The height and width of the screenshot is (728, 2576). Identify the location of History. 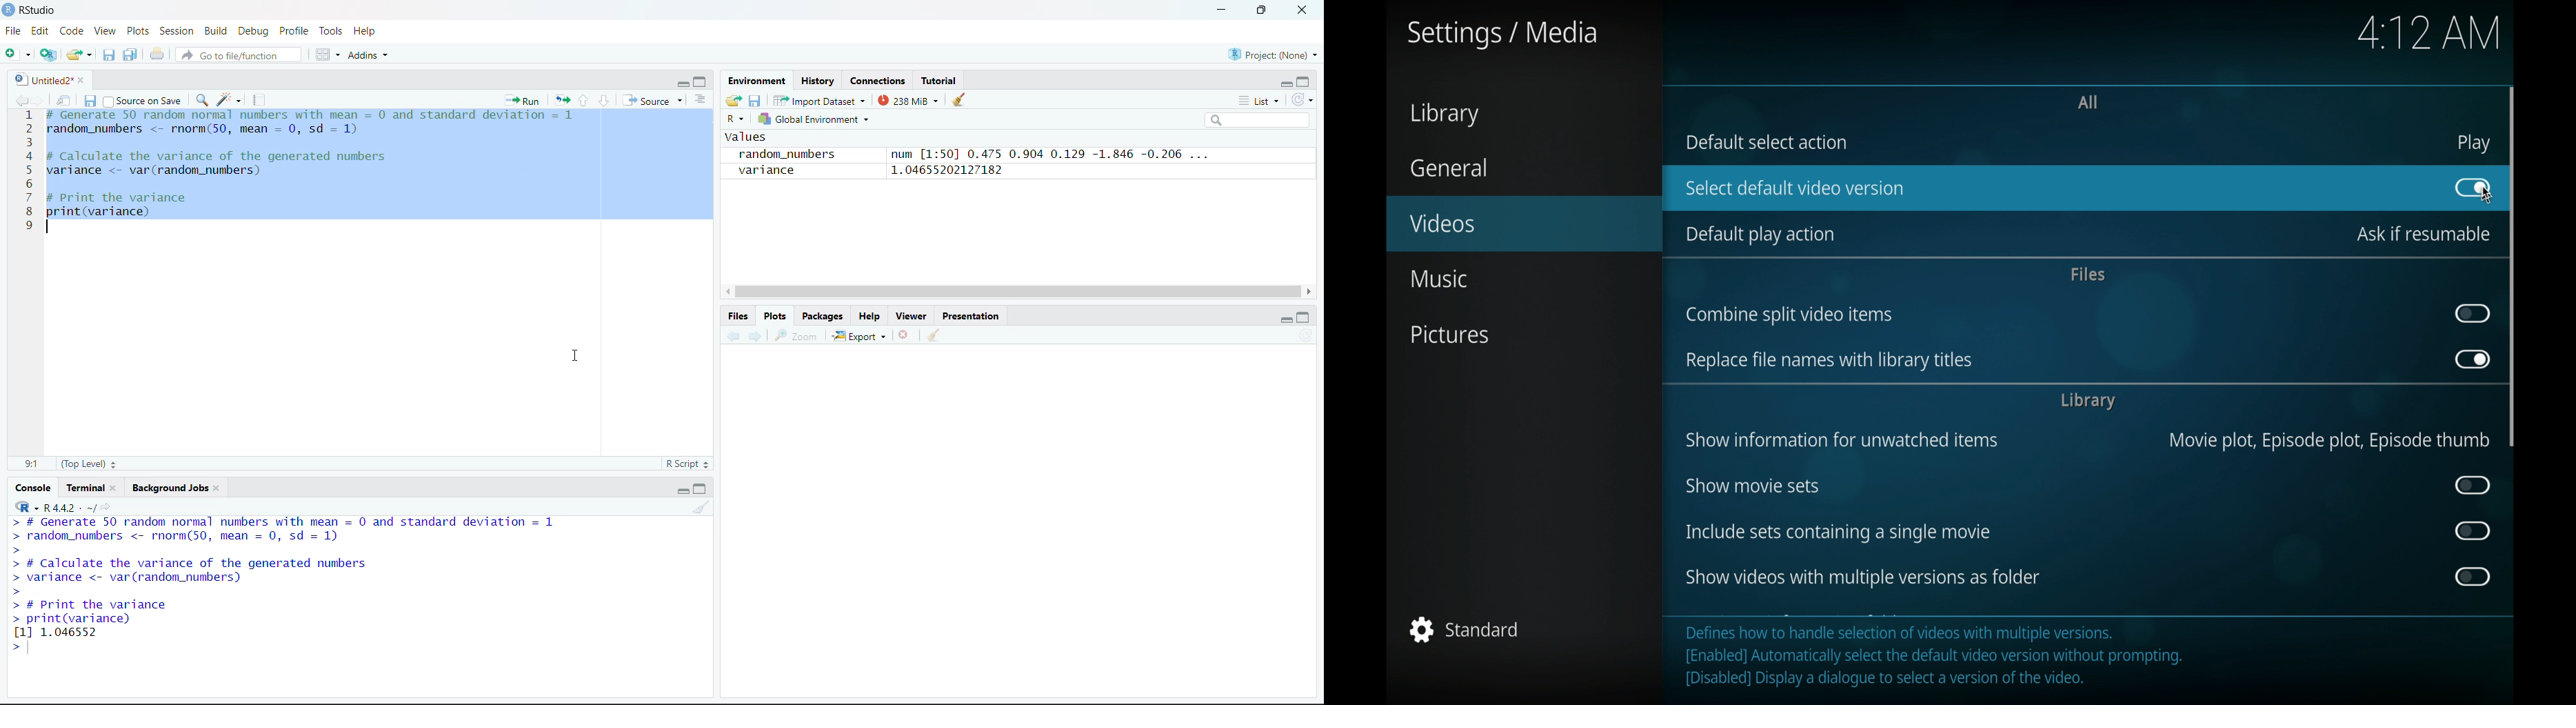
(817, 81).